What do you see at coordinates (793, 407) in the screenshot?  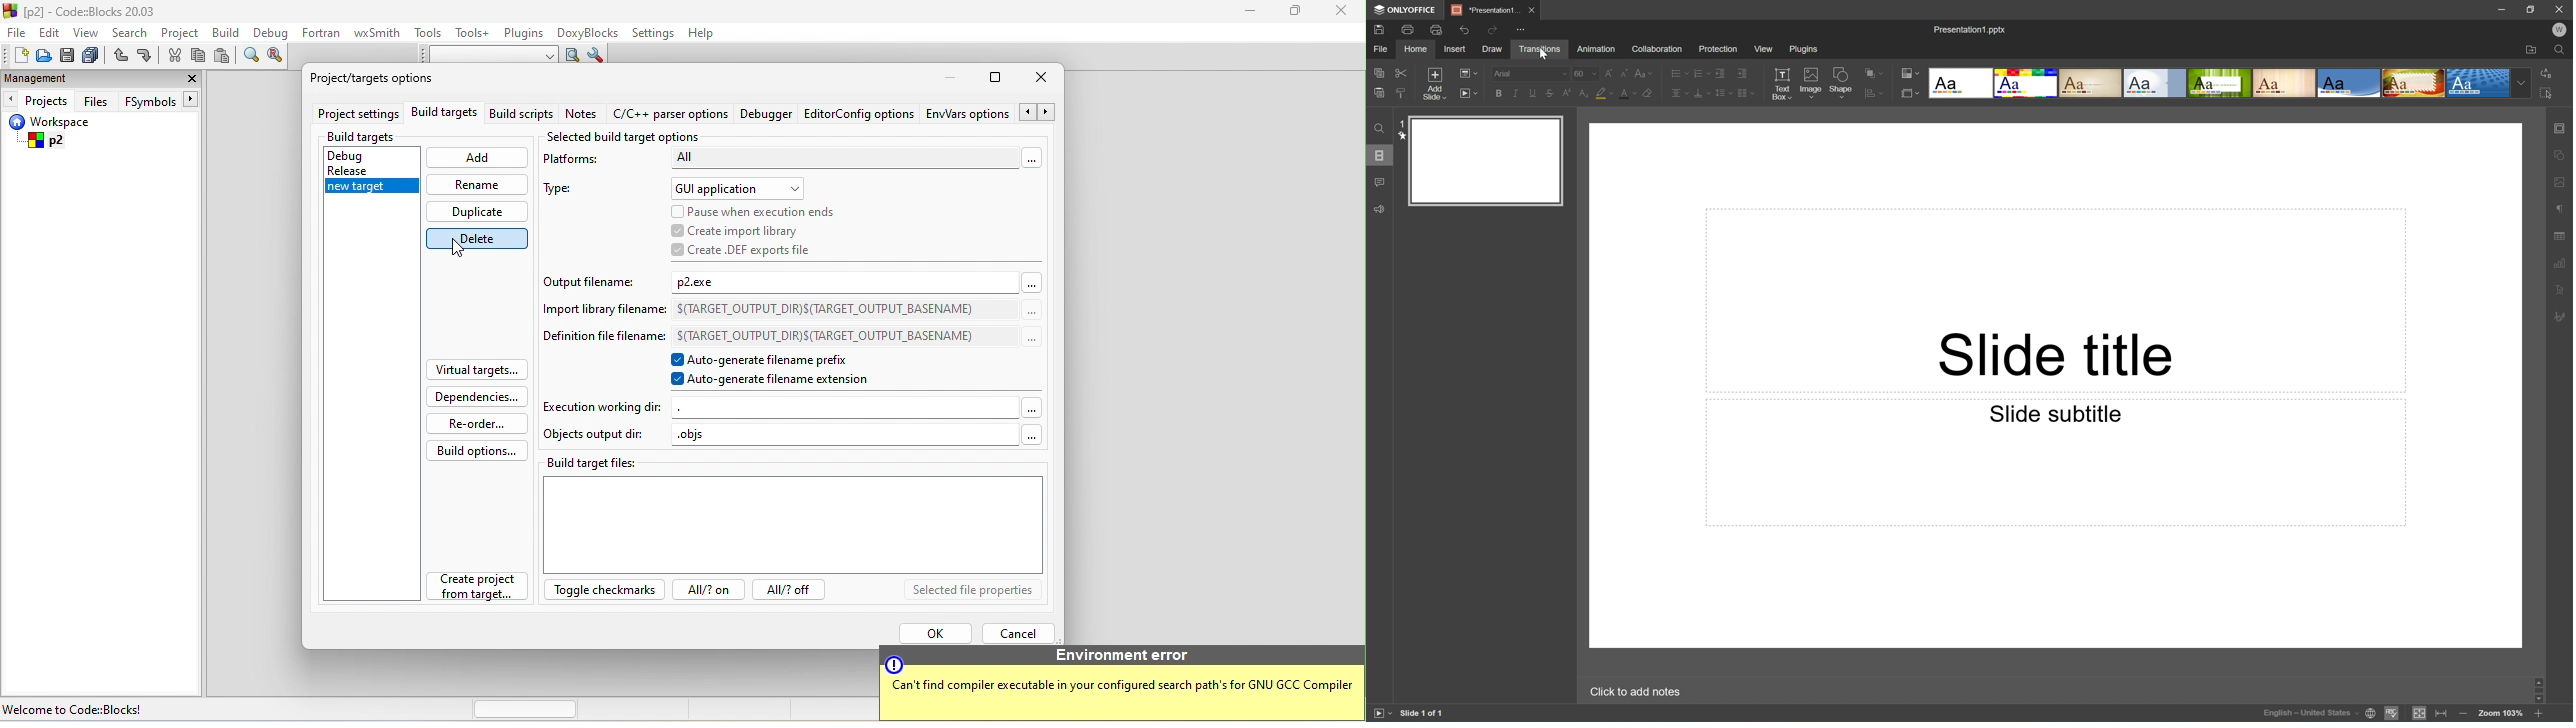 I see `execution working dir` at bounding box center [793, 407].